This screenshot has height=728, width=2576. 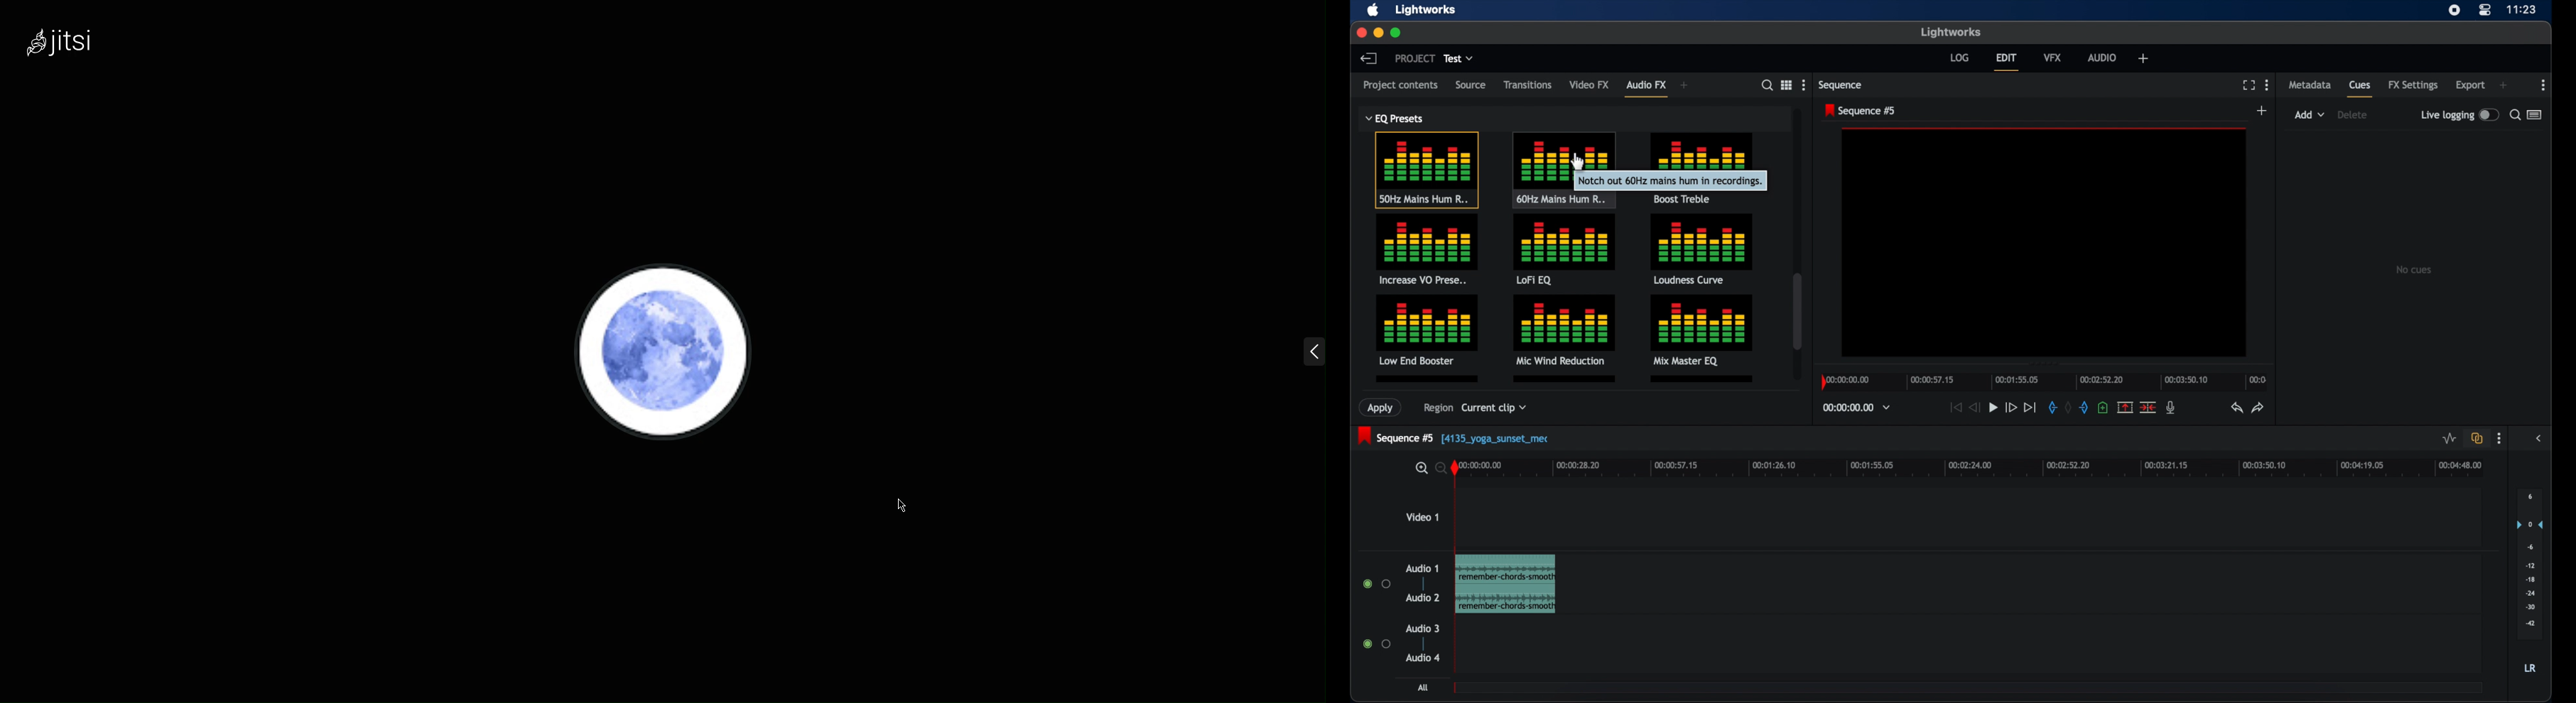 I want to click on time, so click(x=2522, y=10).